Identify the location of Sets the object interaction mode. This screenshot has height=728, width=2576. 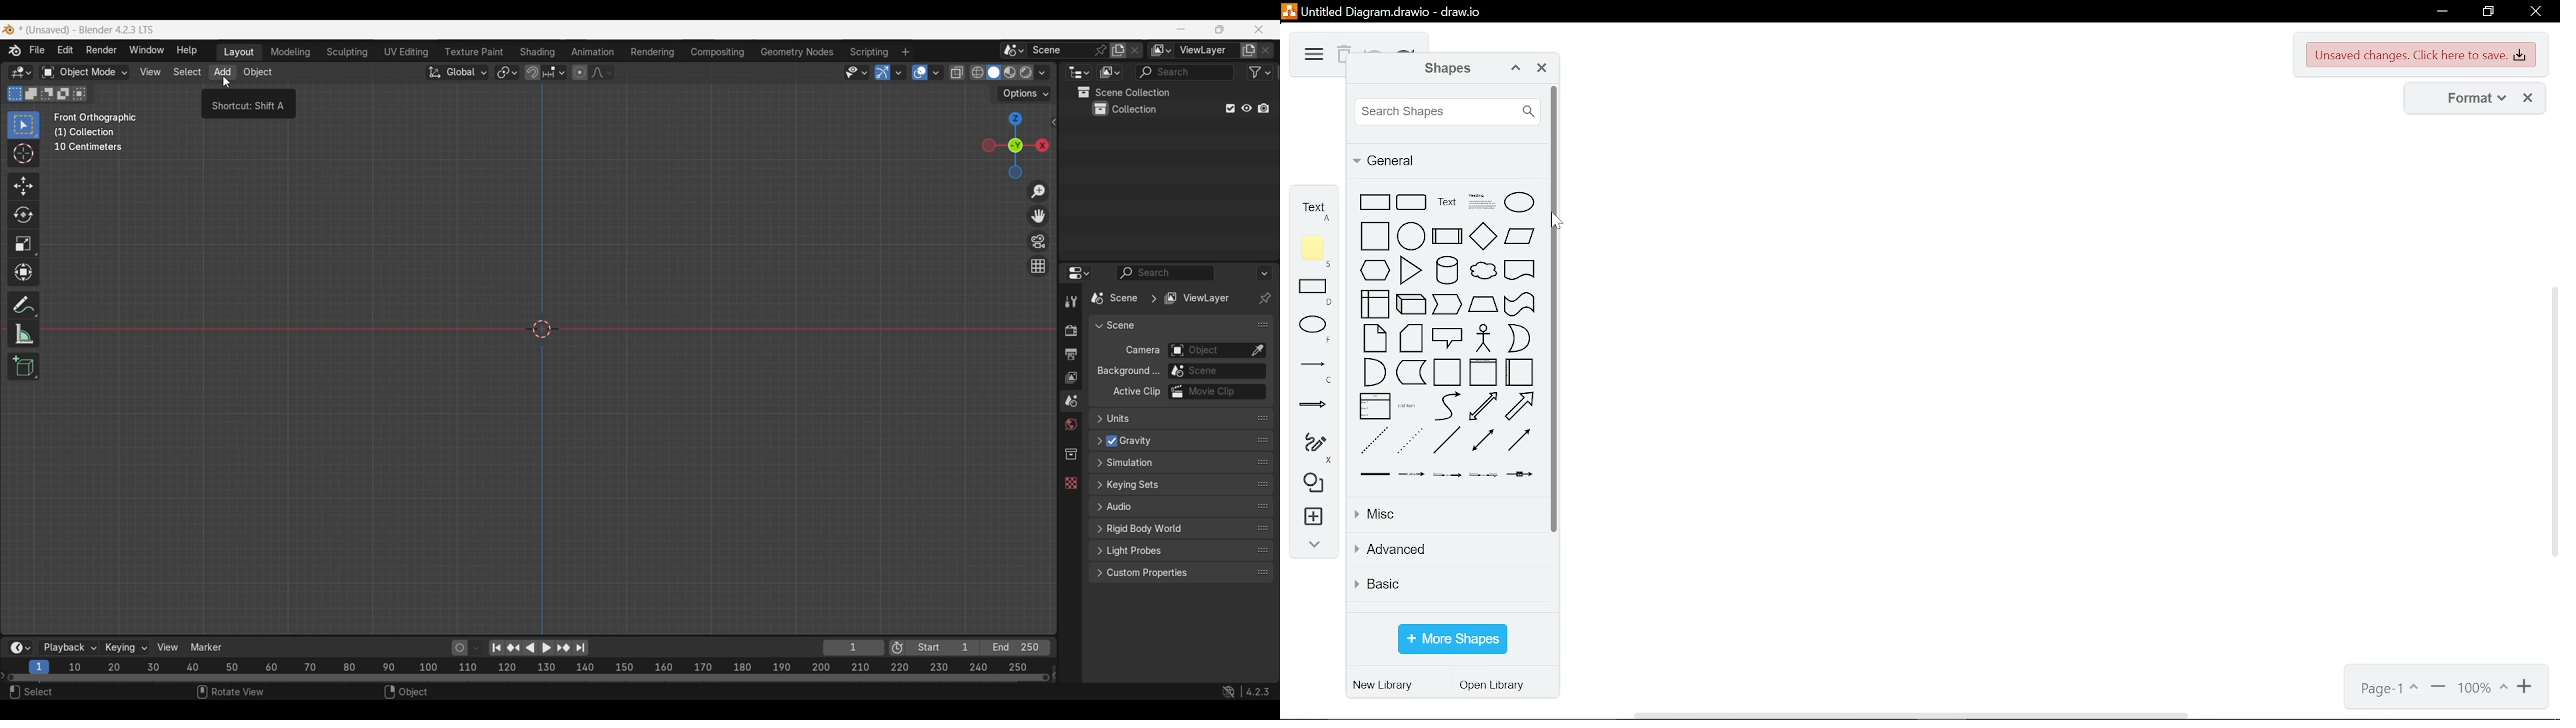
(84, 73).